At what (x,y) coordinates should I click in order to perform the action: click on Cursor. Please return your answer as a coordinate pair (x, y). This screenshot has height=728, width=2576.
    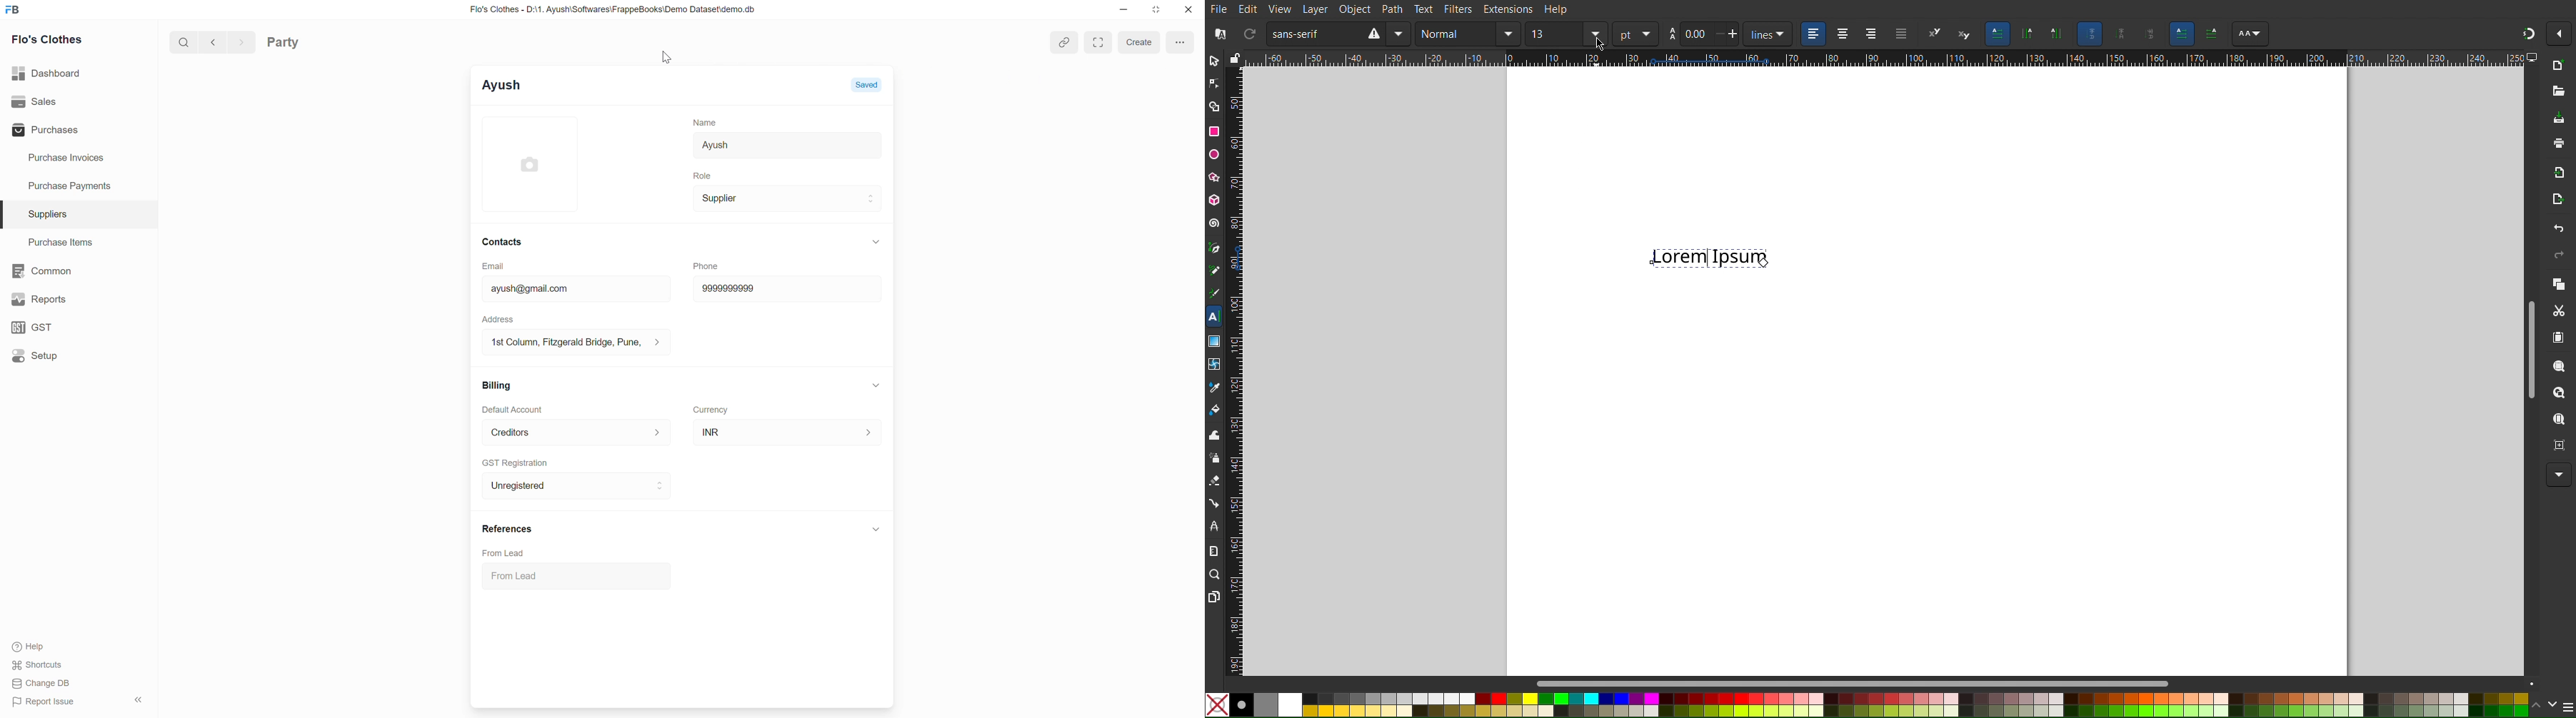
    Looking at the image, I should click on (668, 57).